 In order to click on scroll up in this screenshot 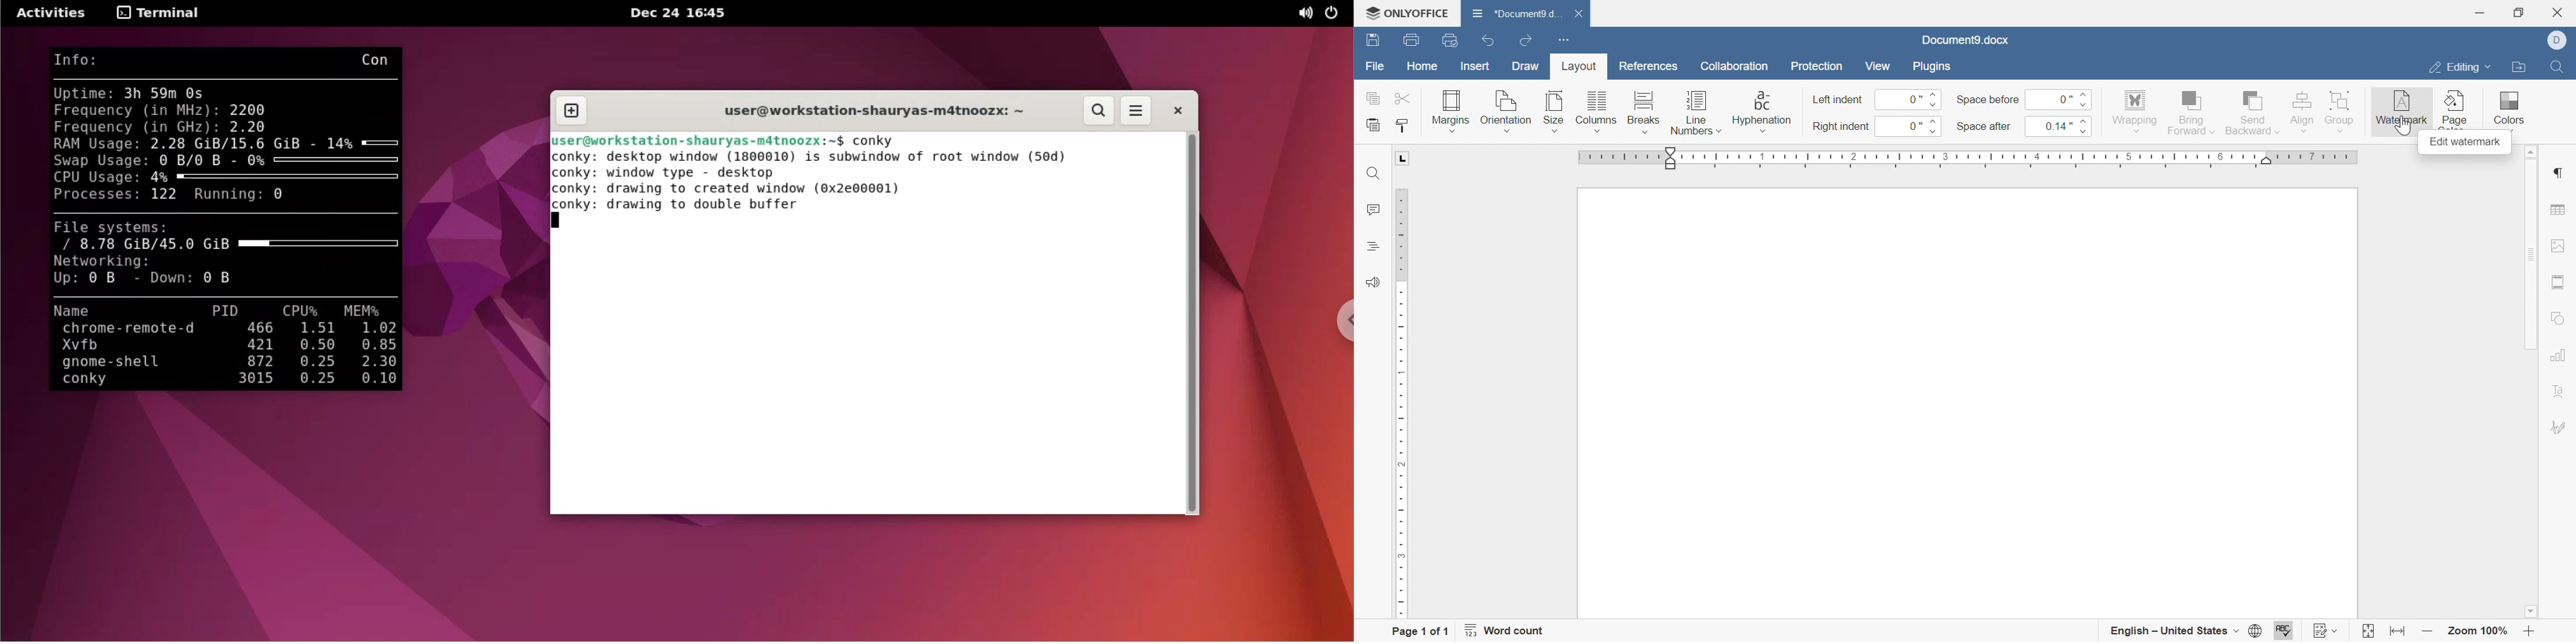, I will do `click(2527, 152)`.